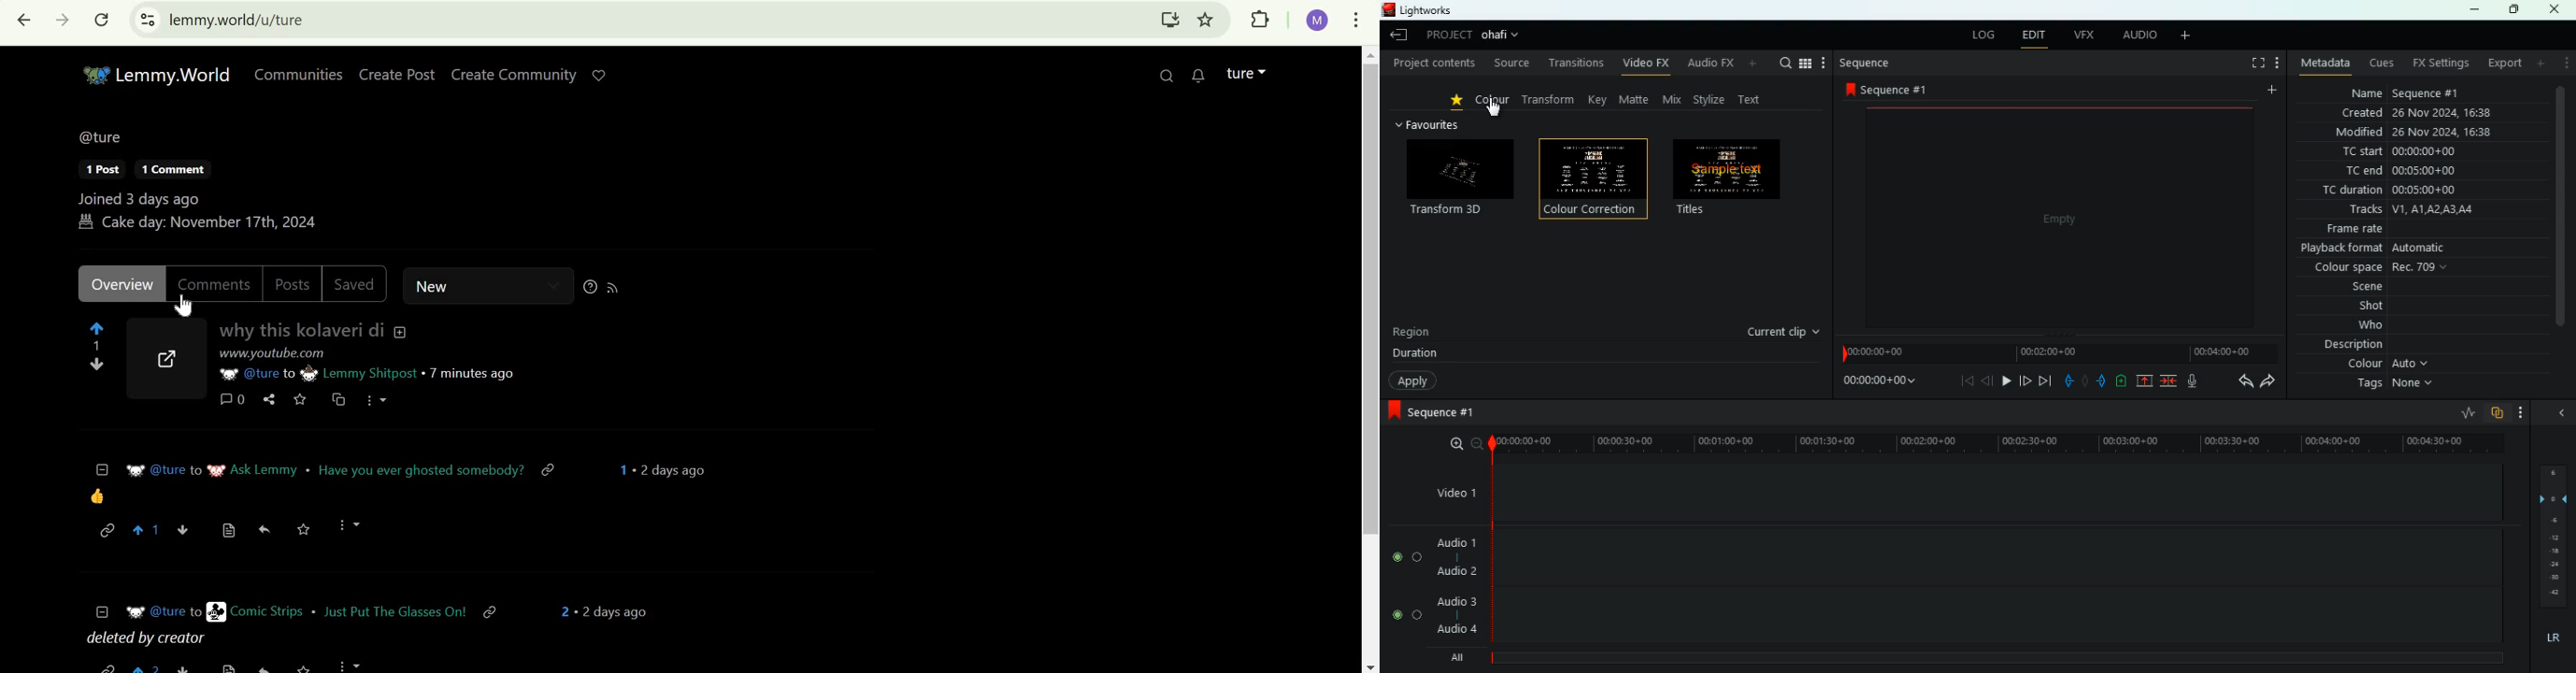  I want to click on layers, so click(2552, 537).